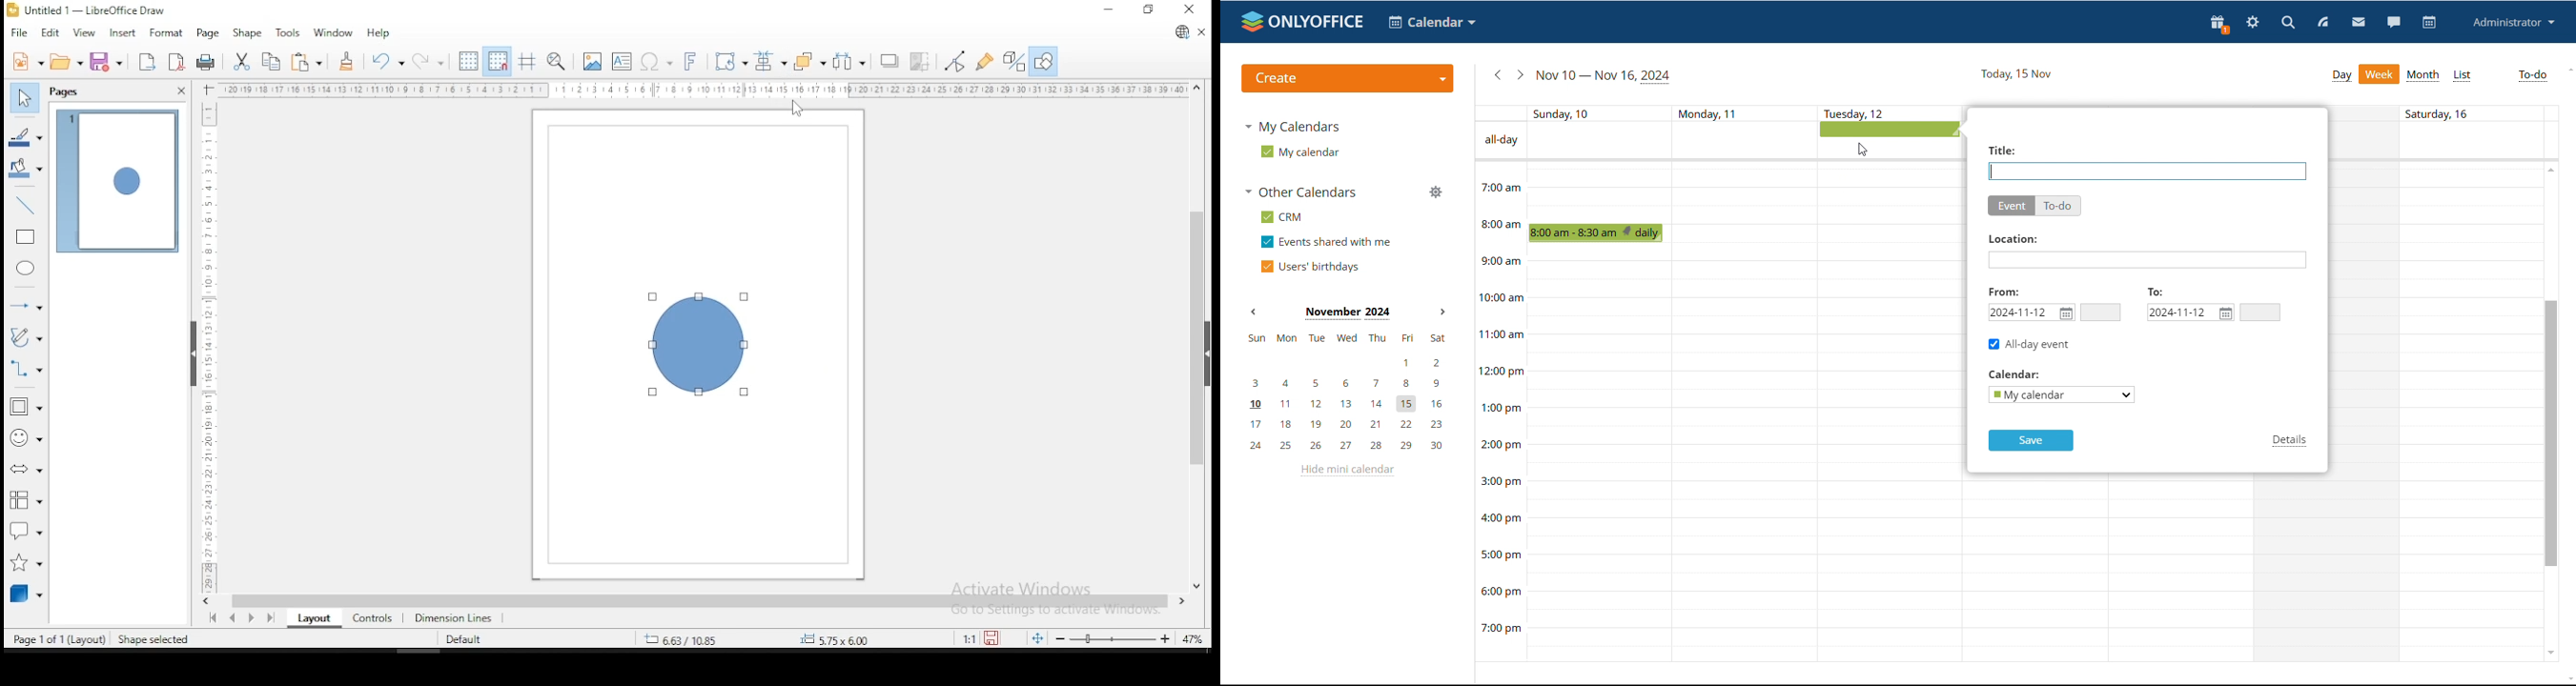  What do you see at coordinates (1300, 152) in the screenshot?
I see `my calendar` at bounding box center [1300, 152].